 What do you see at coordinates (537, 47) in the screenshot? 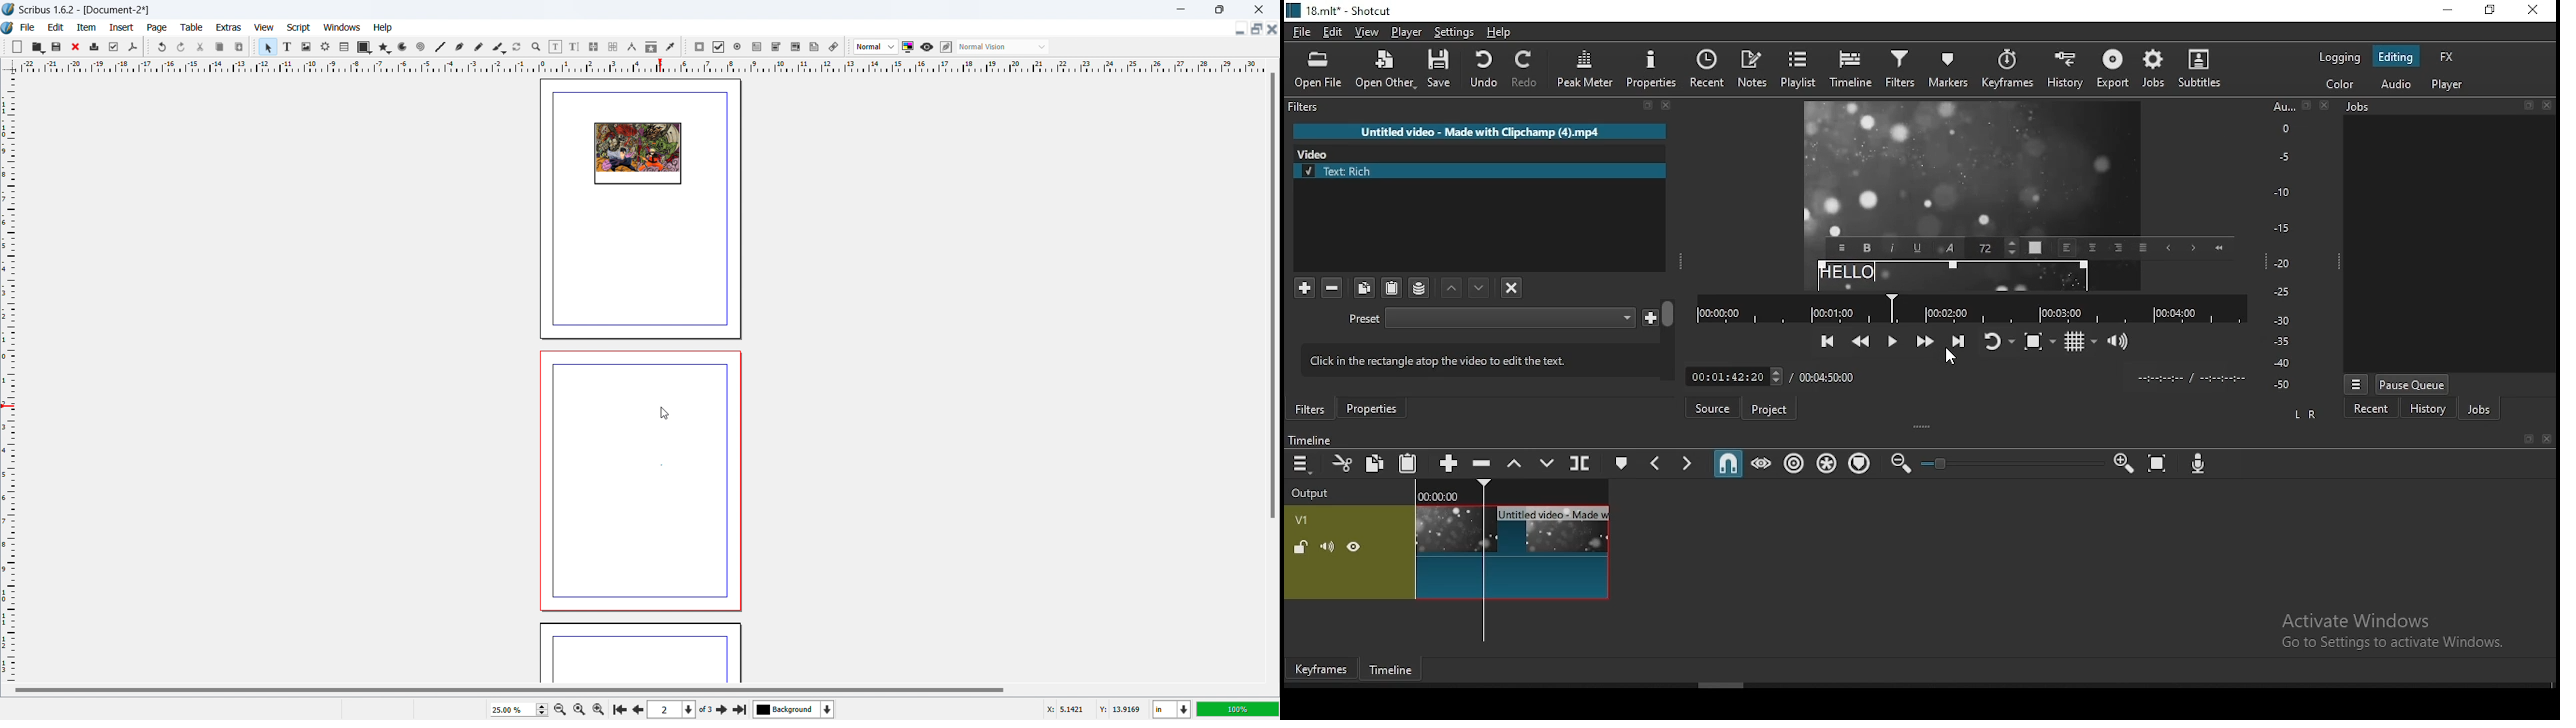
I see `zoom in/out` at bounding box center [537, 47].